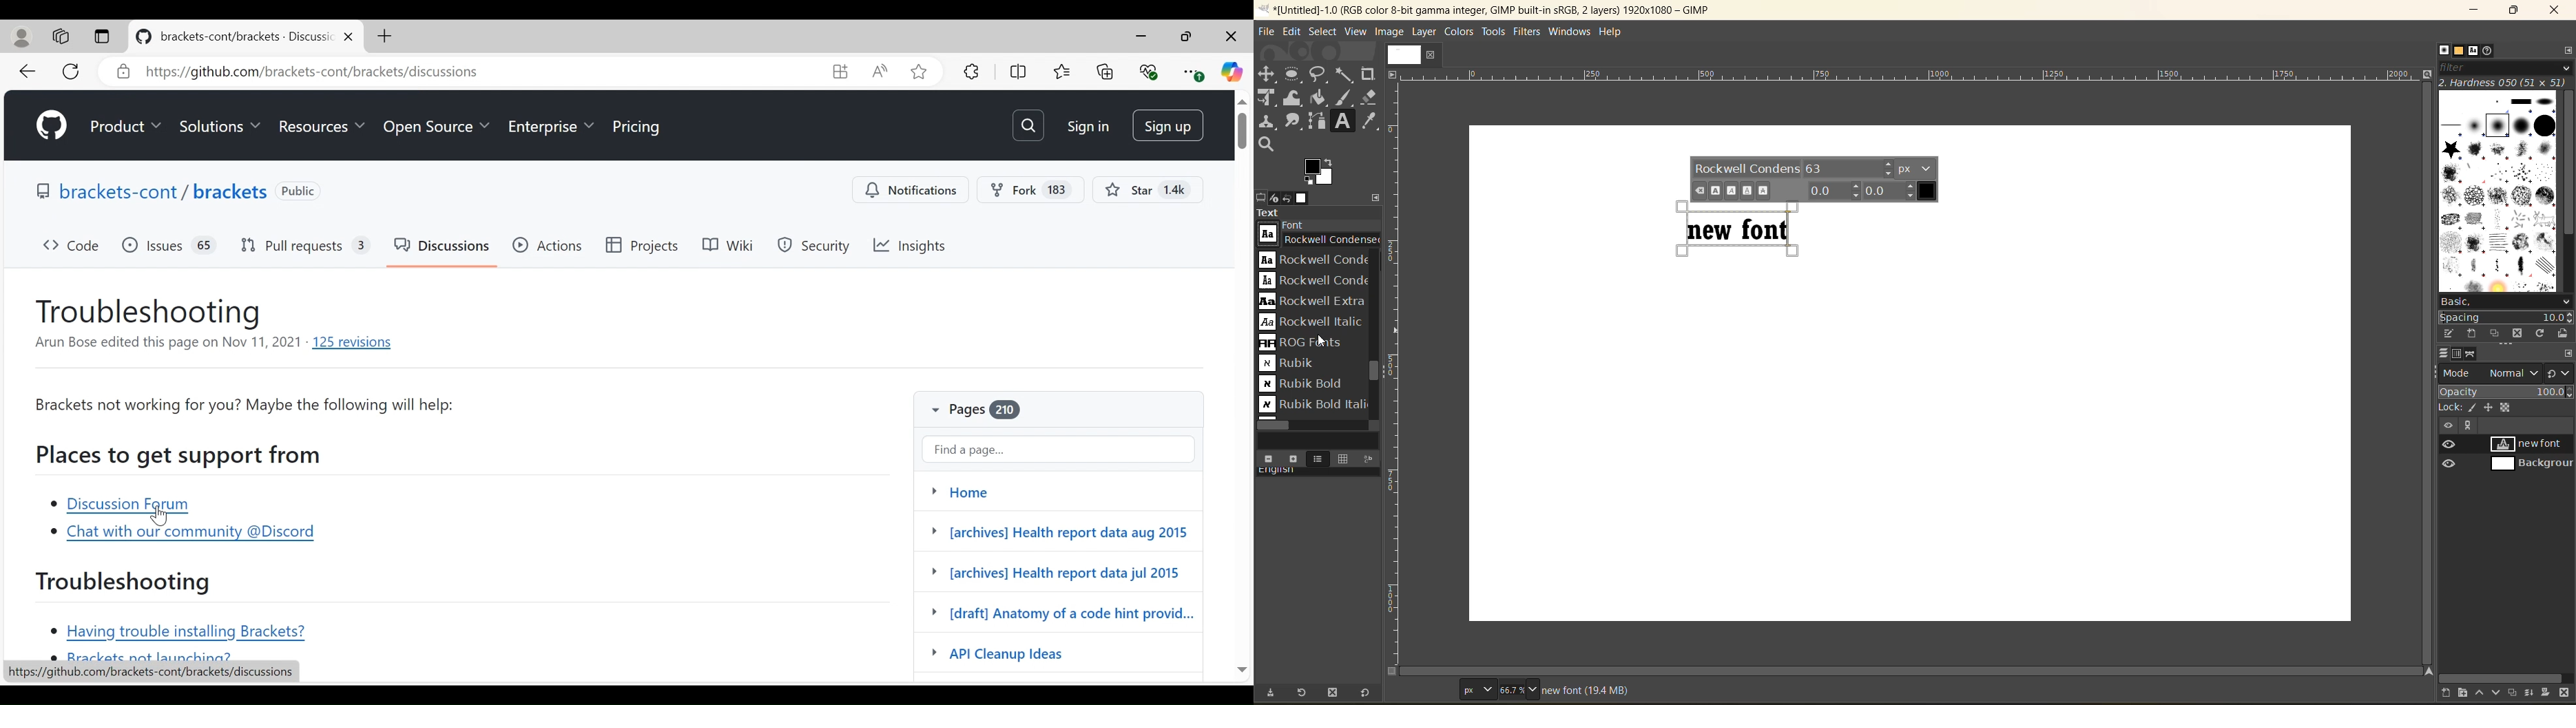  Describe the element at coordinates (1142, 37) in the screenshot. I see `minimize` at that location.